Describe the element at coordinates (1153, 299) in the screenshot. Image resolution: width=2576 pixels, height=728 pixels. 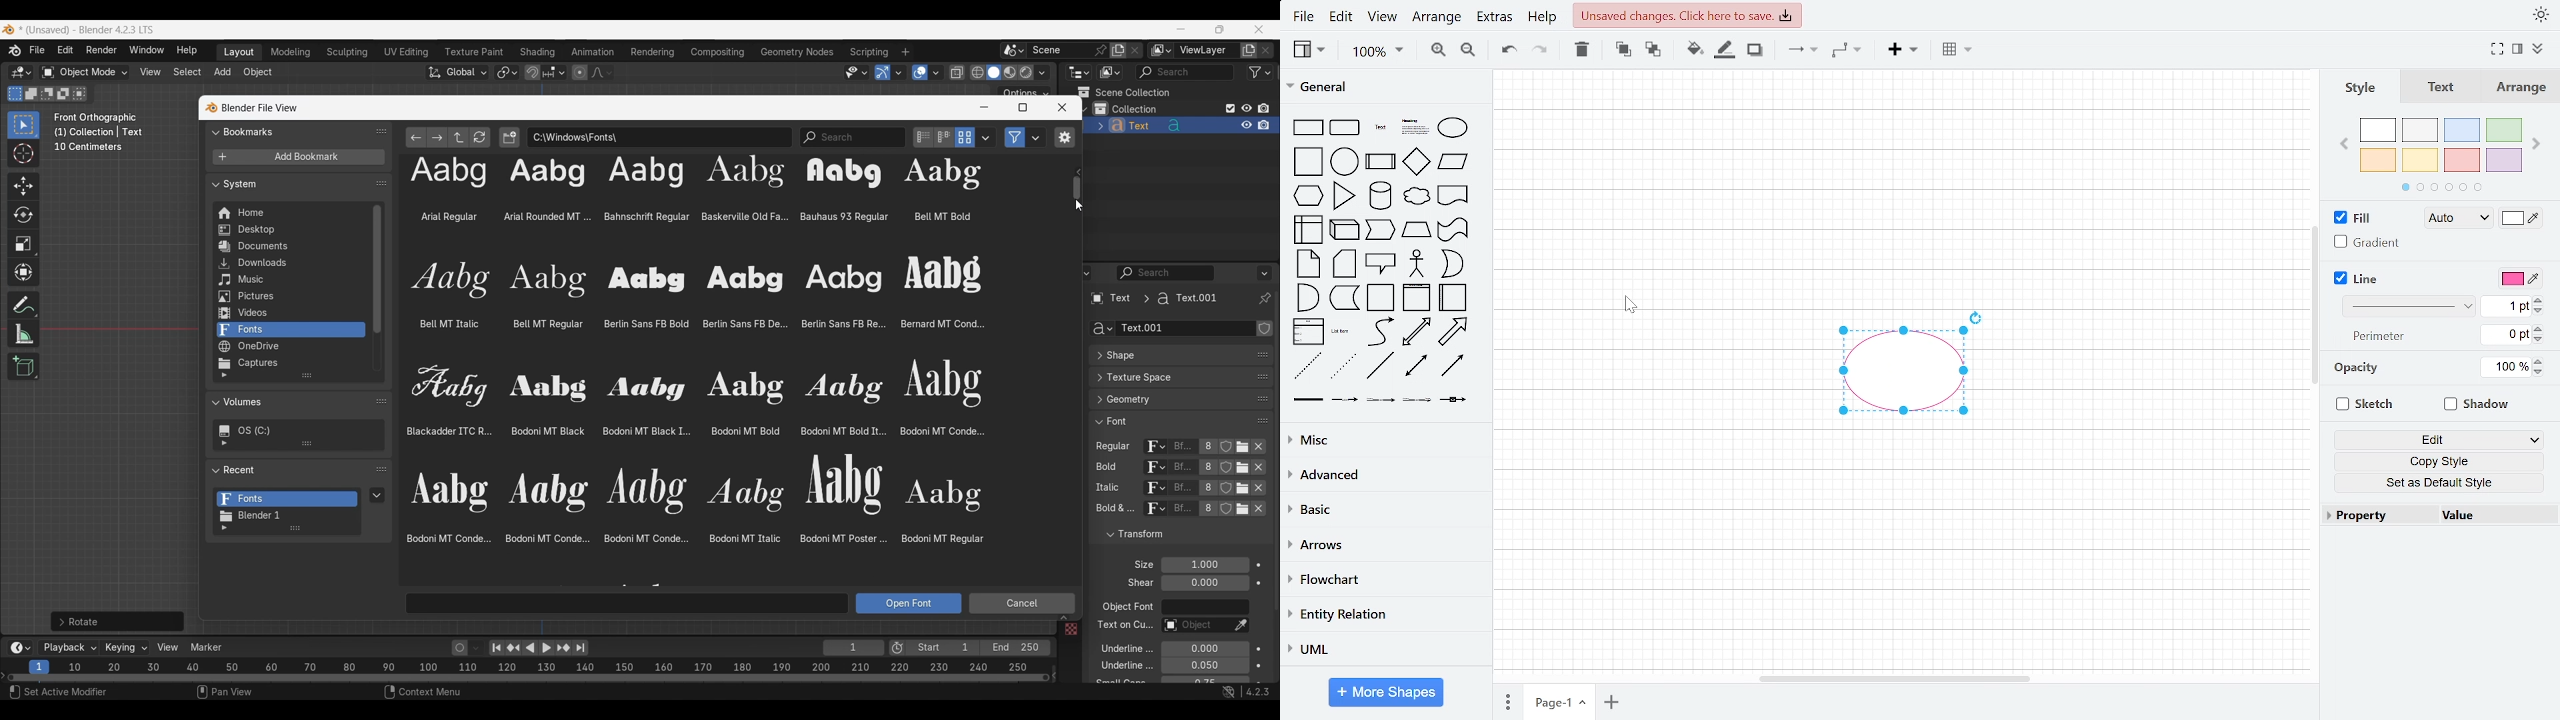
I see `Pathway of current panel changed` at that location.